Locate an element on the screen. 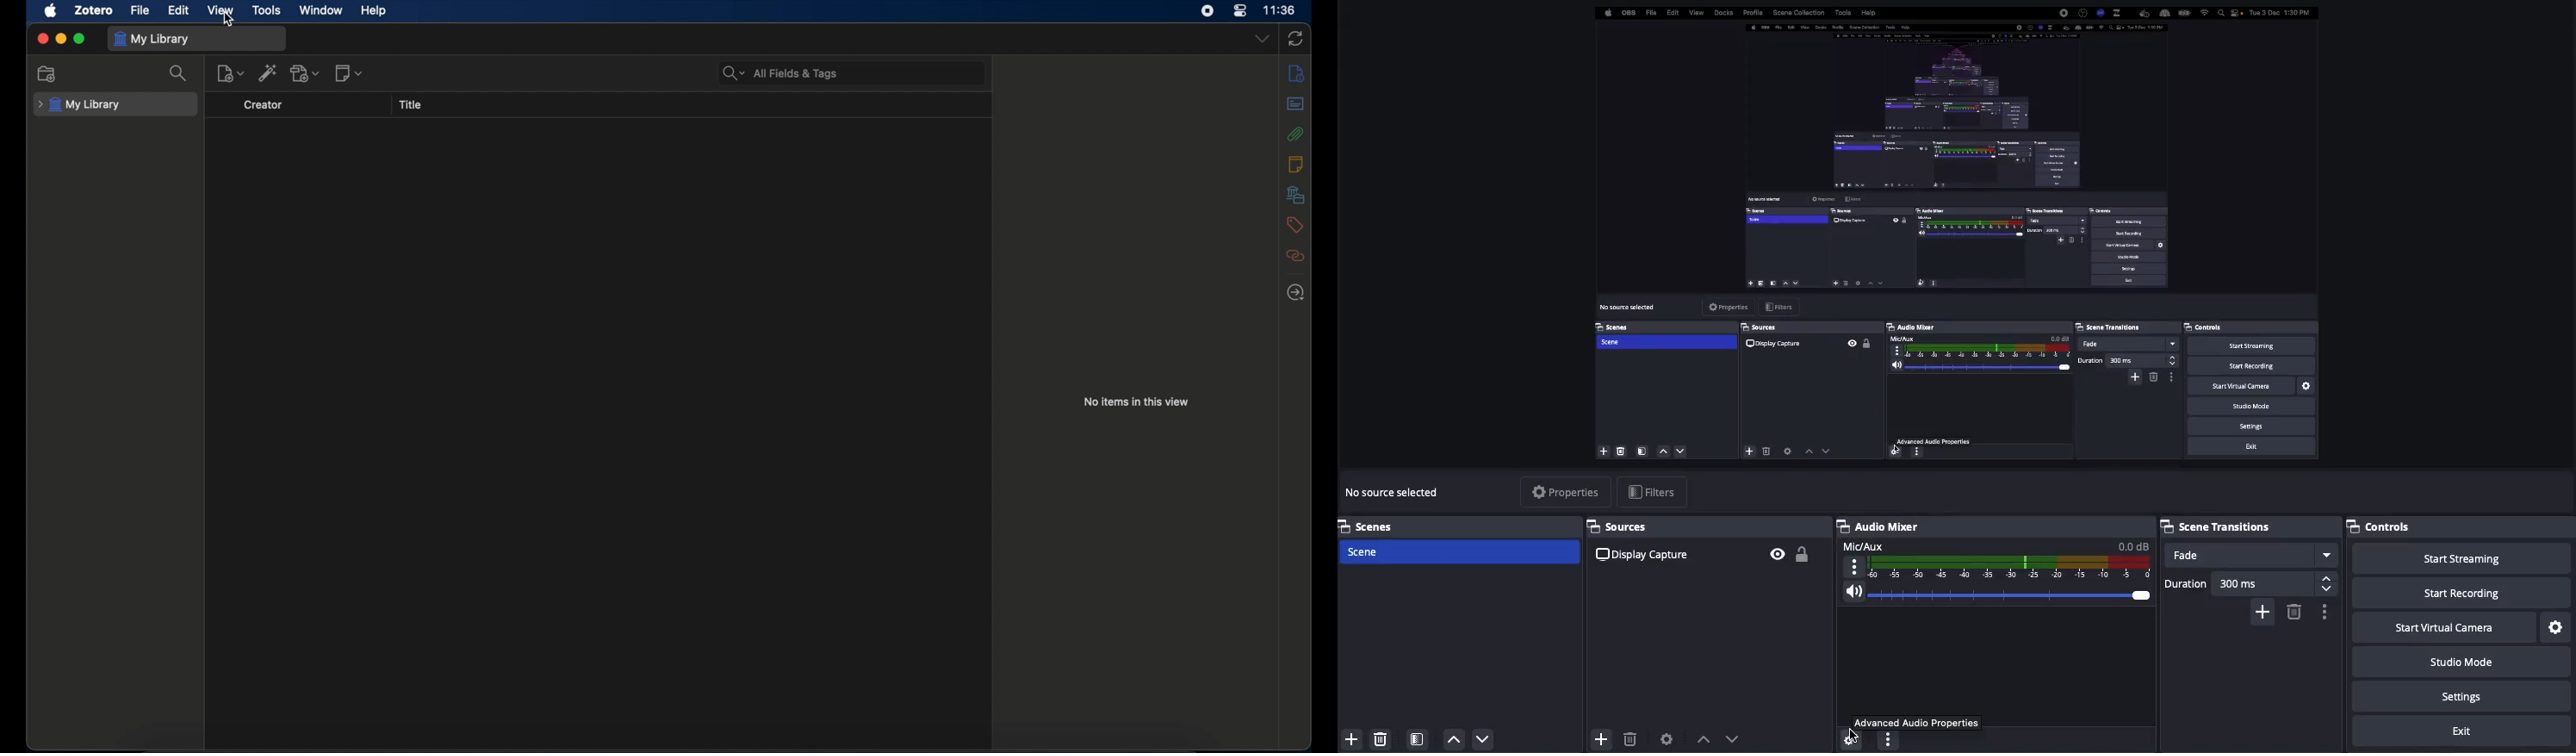  Volume is located at coordinates (1996, 594).